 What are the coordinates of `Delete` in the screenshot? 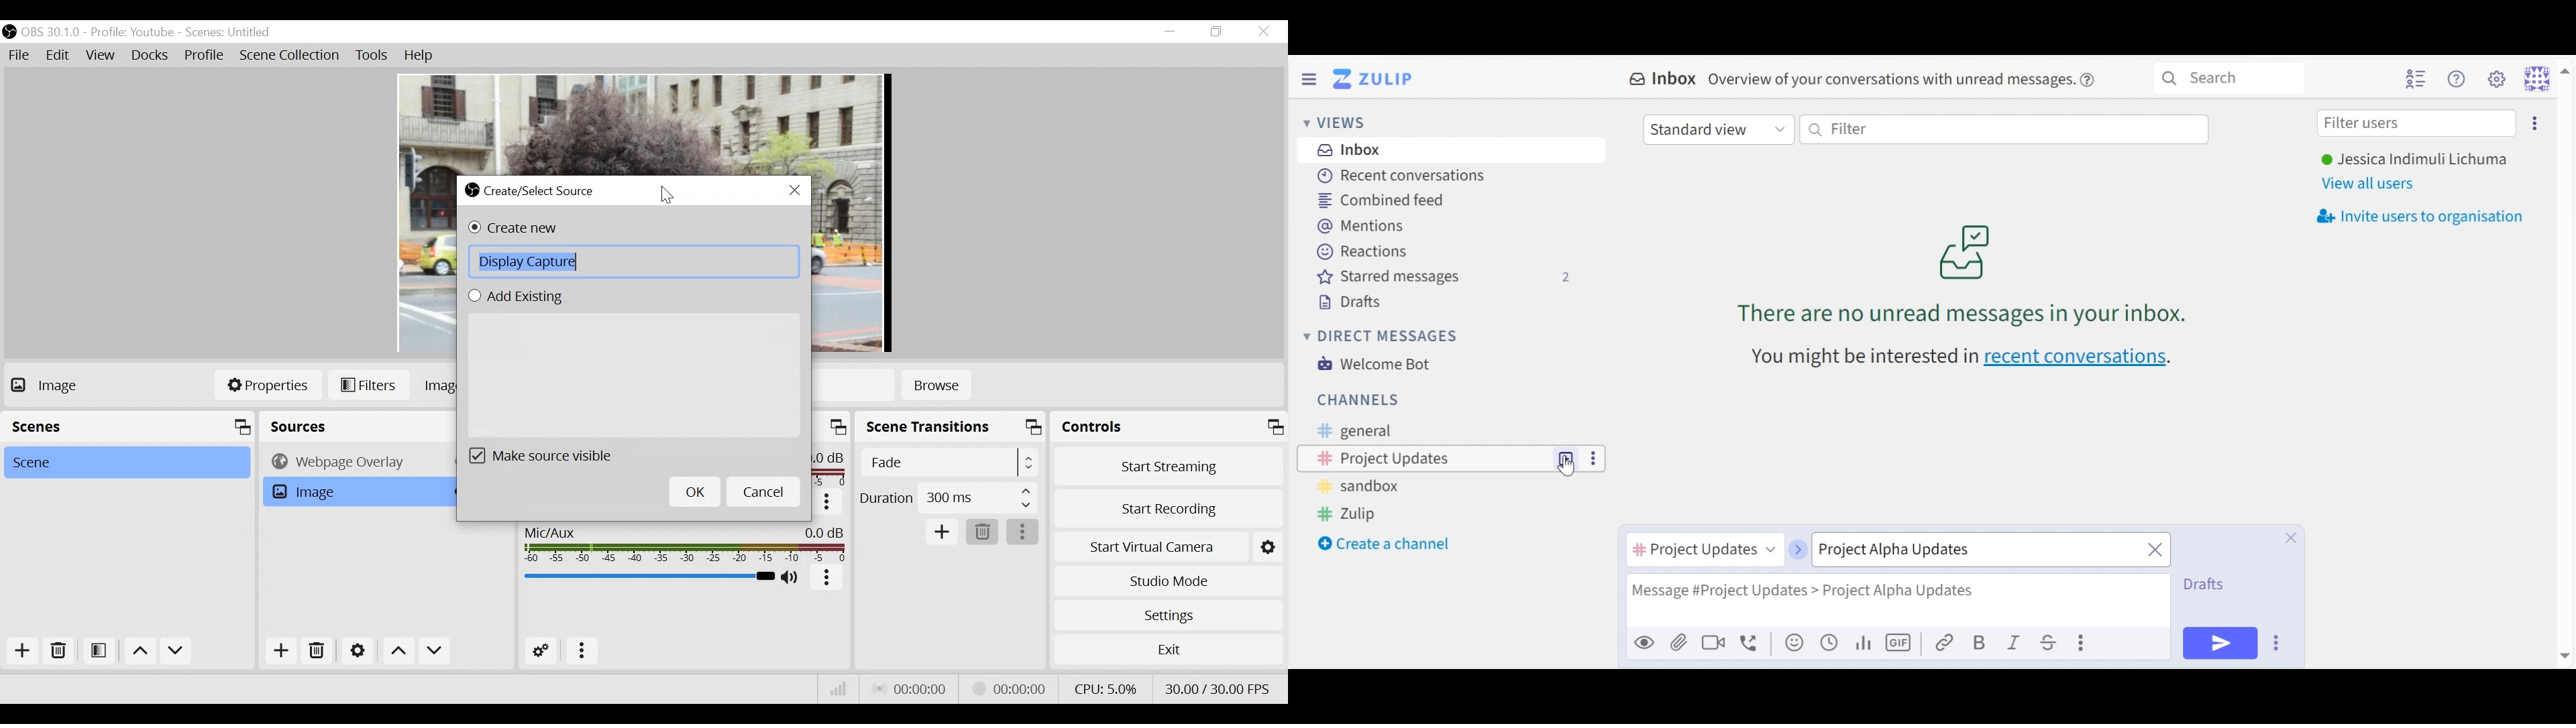 It's located at (981, 532).